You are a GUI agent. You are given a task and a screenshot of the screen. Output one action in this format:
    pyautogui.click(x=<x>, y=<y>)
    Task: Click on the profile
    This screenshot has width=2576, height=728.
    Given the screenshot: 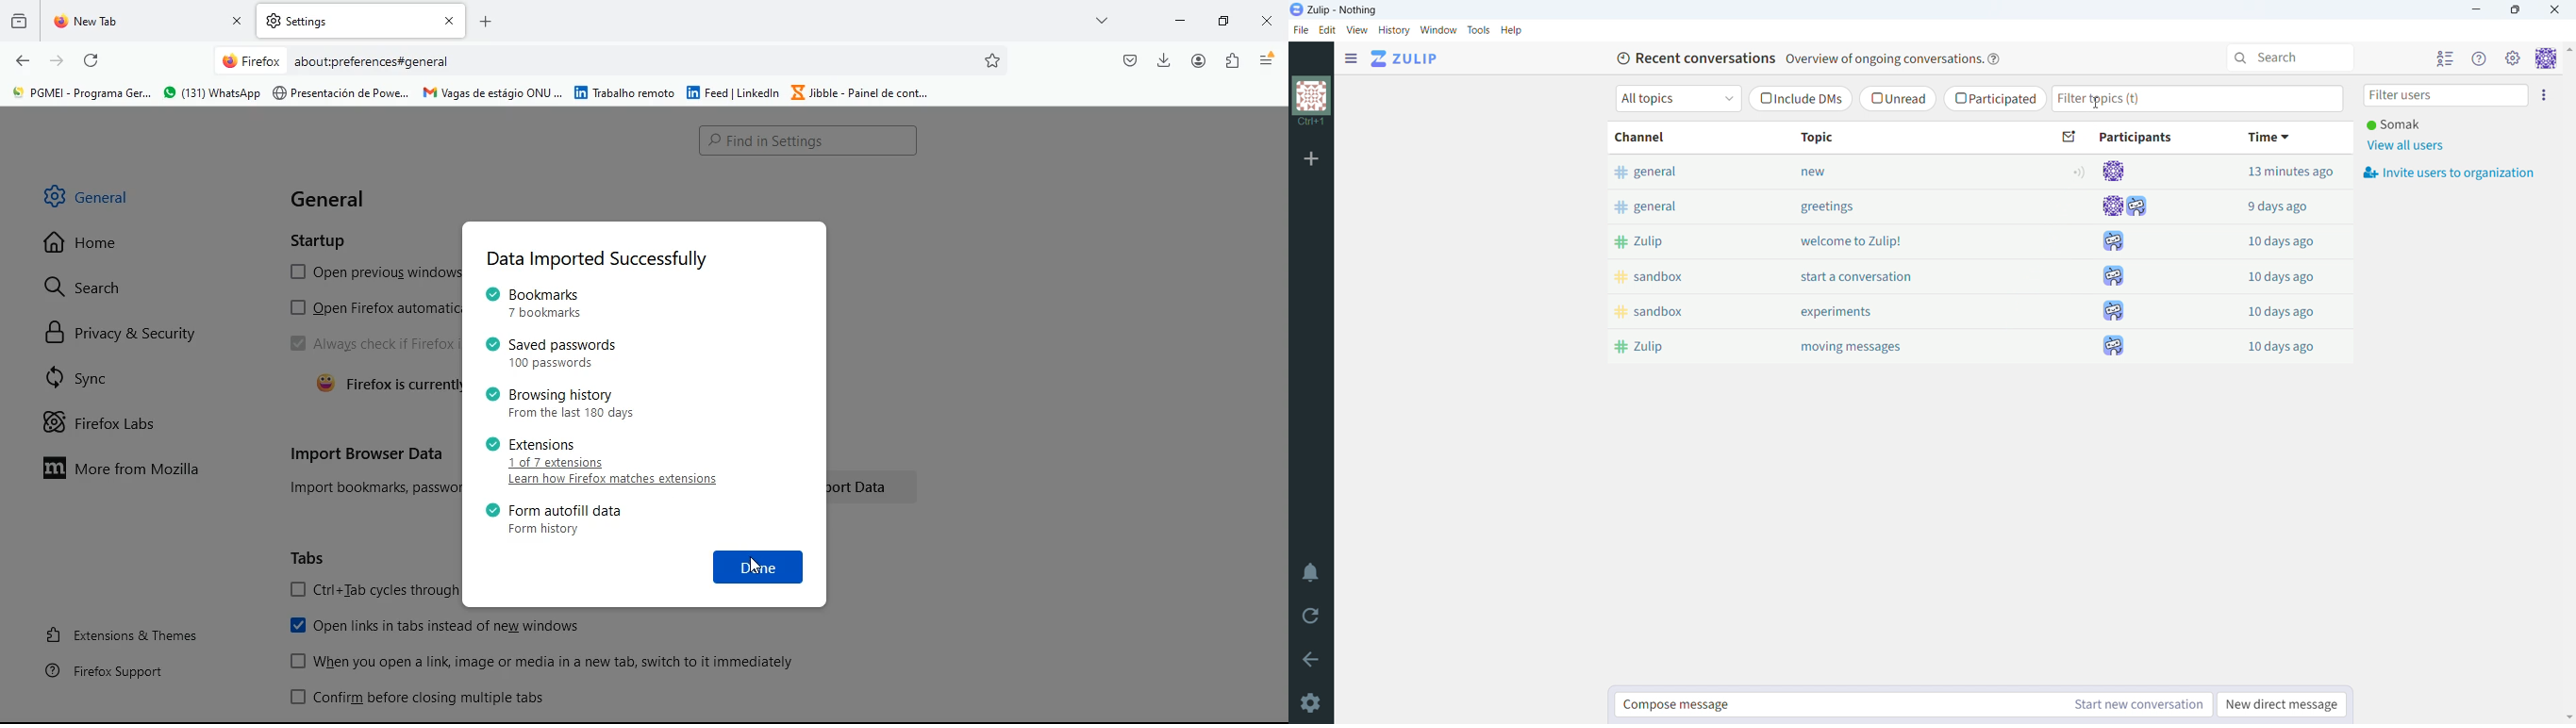 What is the action you would take?
    pyautogui.click(x=1198, y=60)
    